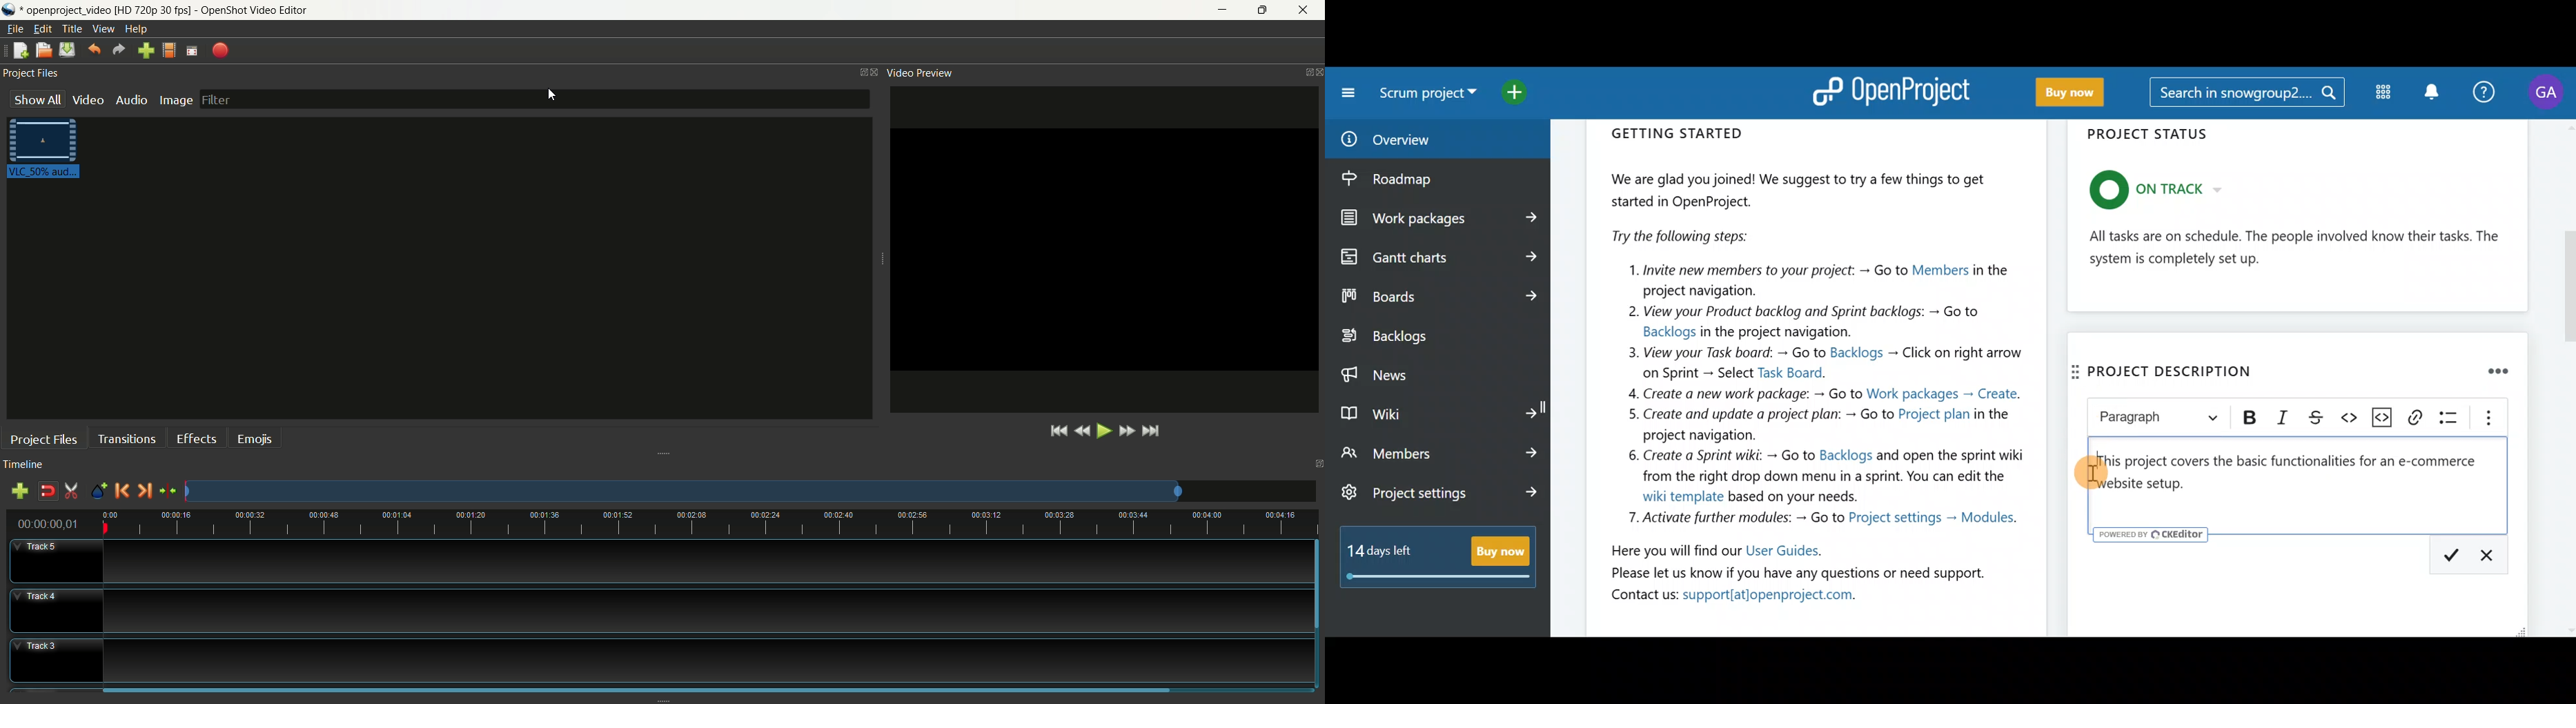 This screenshot has width=2576, height=728. Describe the element at coordinates (2549, 93) in the screenshot. I see `Account name` at that location.